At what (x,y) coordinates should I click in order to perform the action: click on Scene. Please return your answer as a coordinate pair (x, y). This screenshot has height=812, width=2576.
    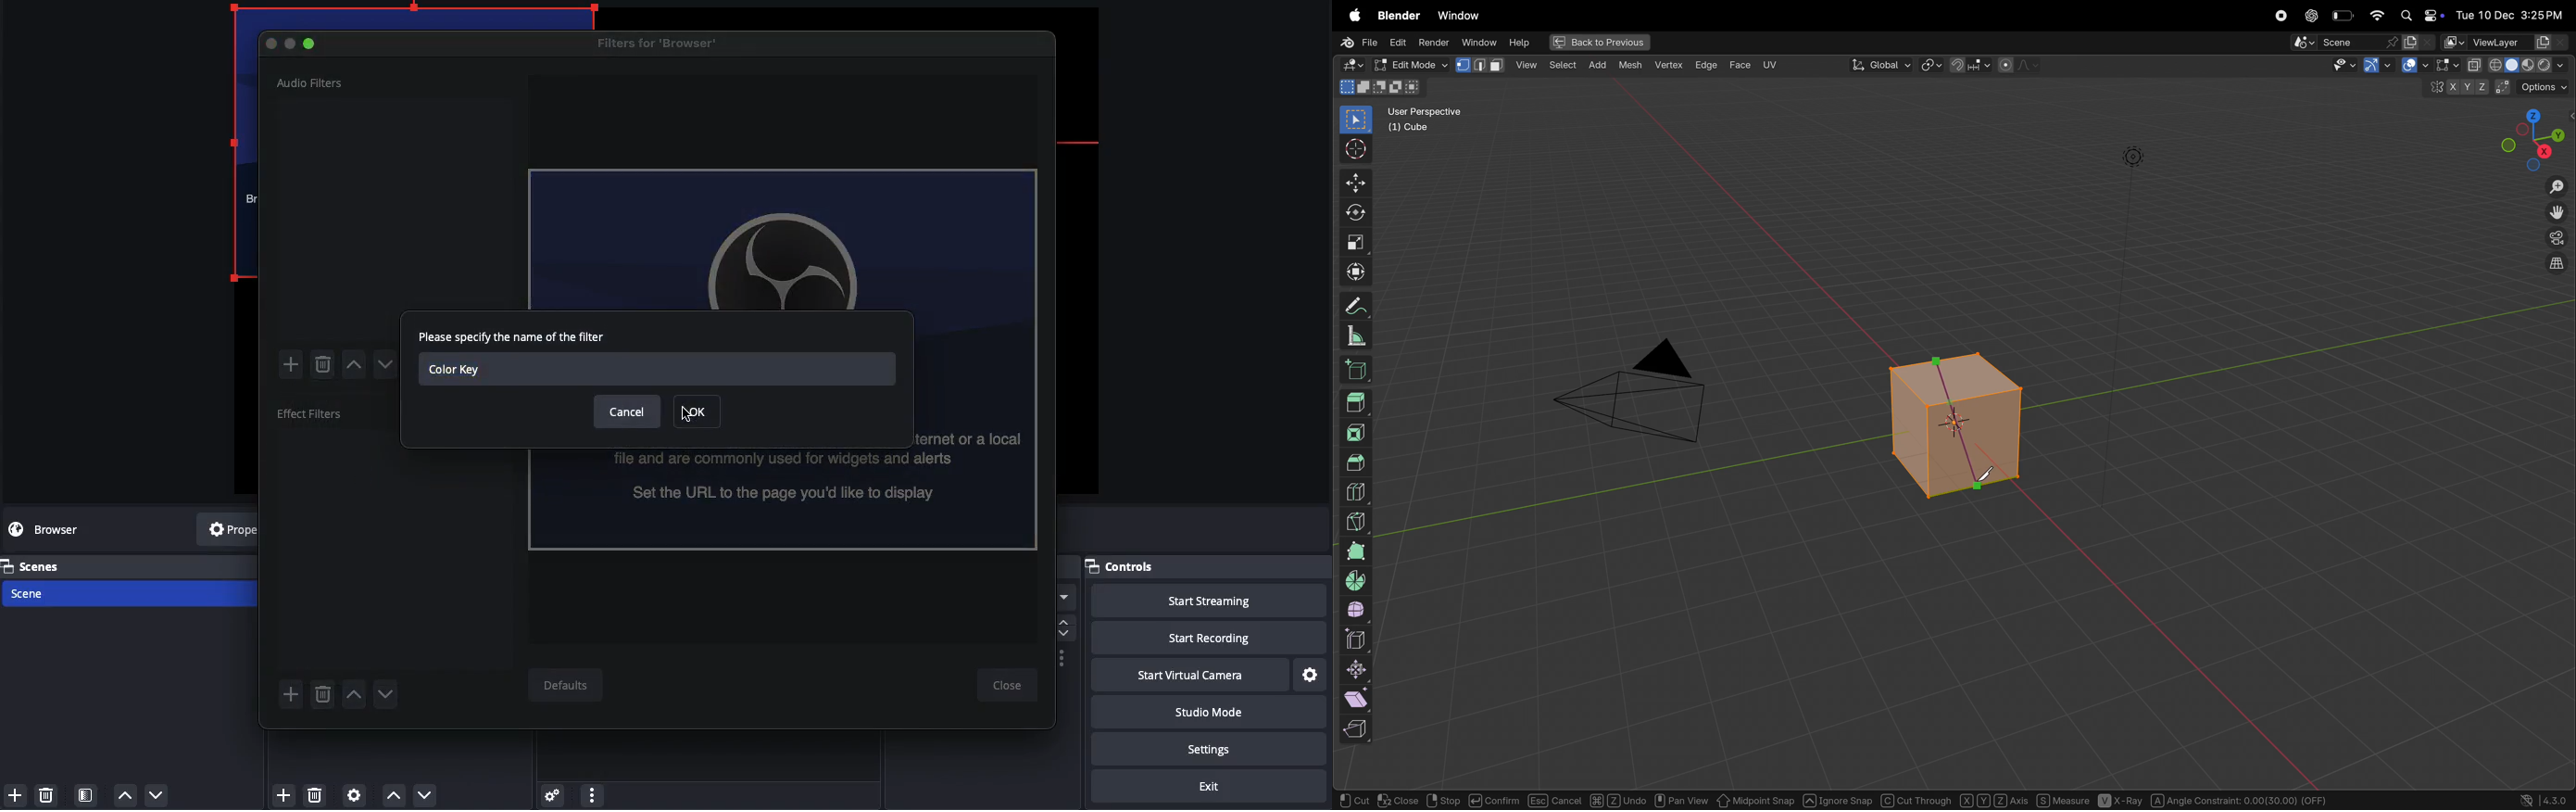
    Looking at the image, I should click on (2364, 42).